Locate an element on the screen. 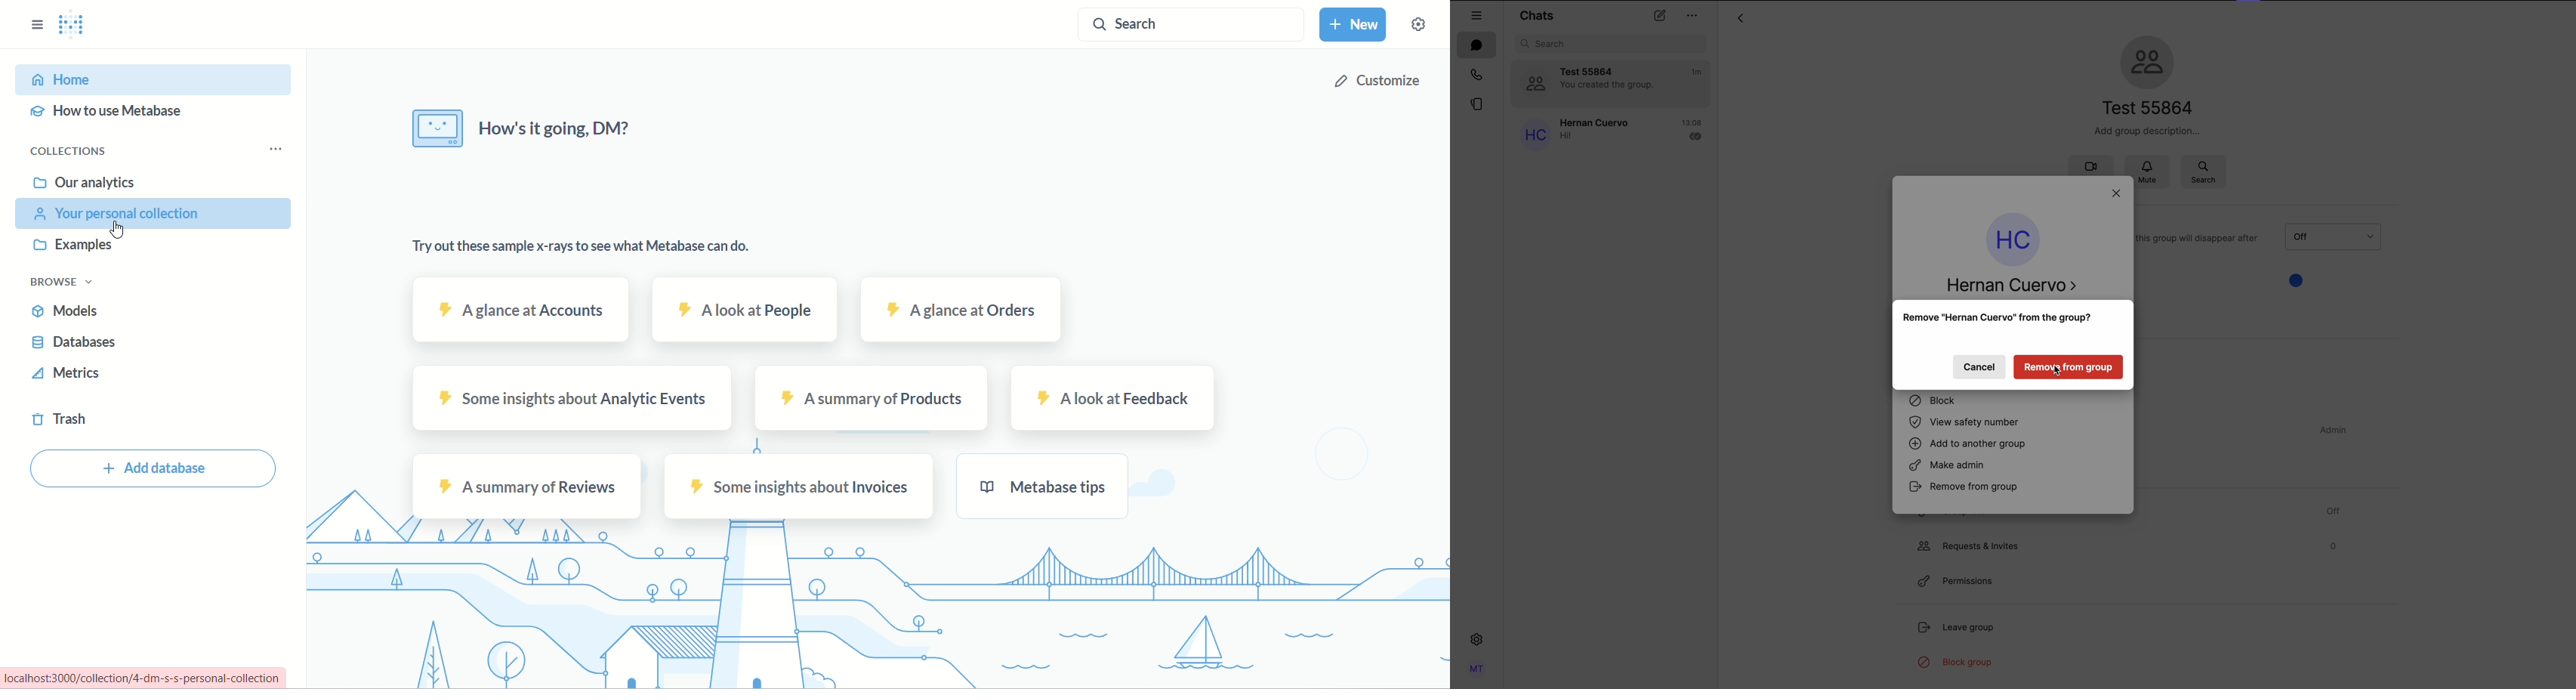  A look at People  is located at coordinates (742, 312).